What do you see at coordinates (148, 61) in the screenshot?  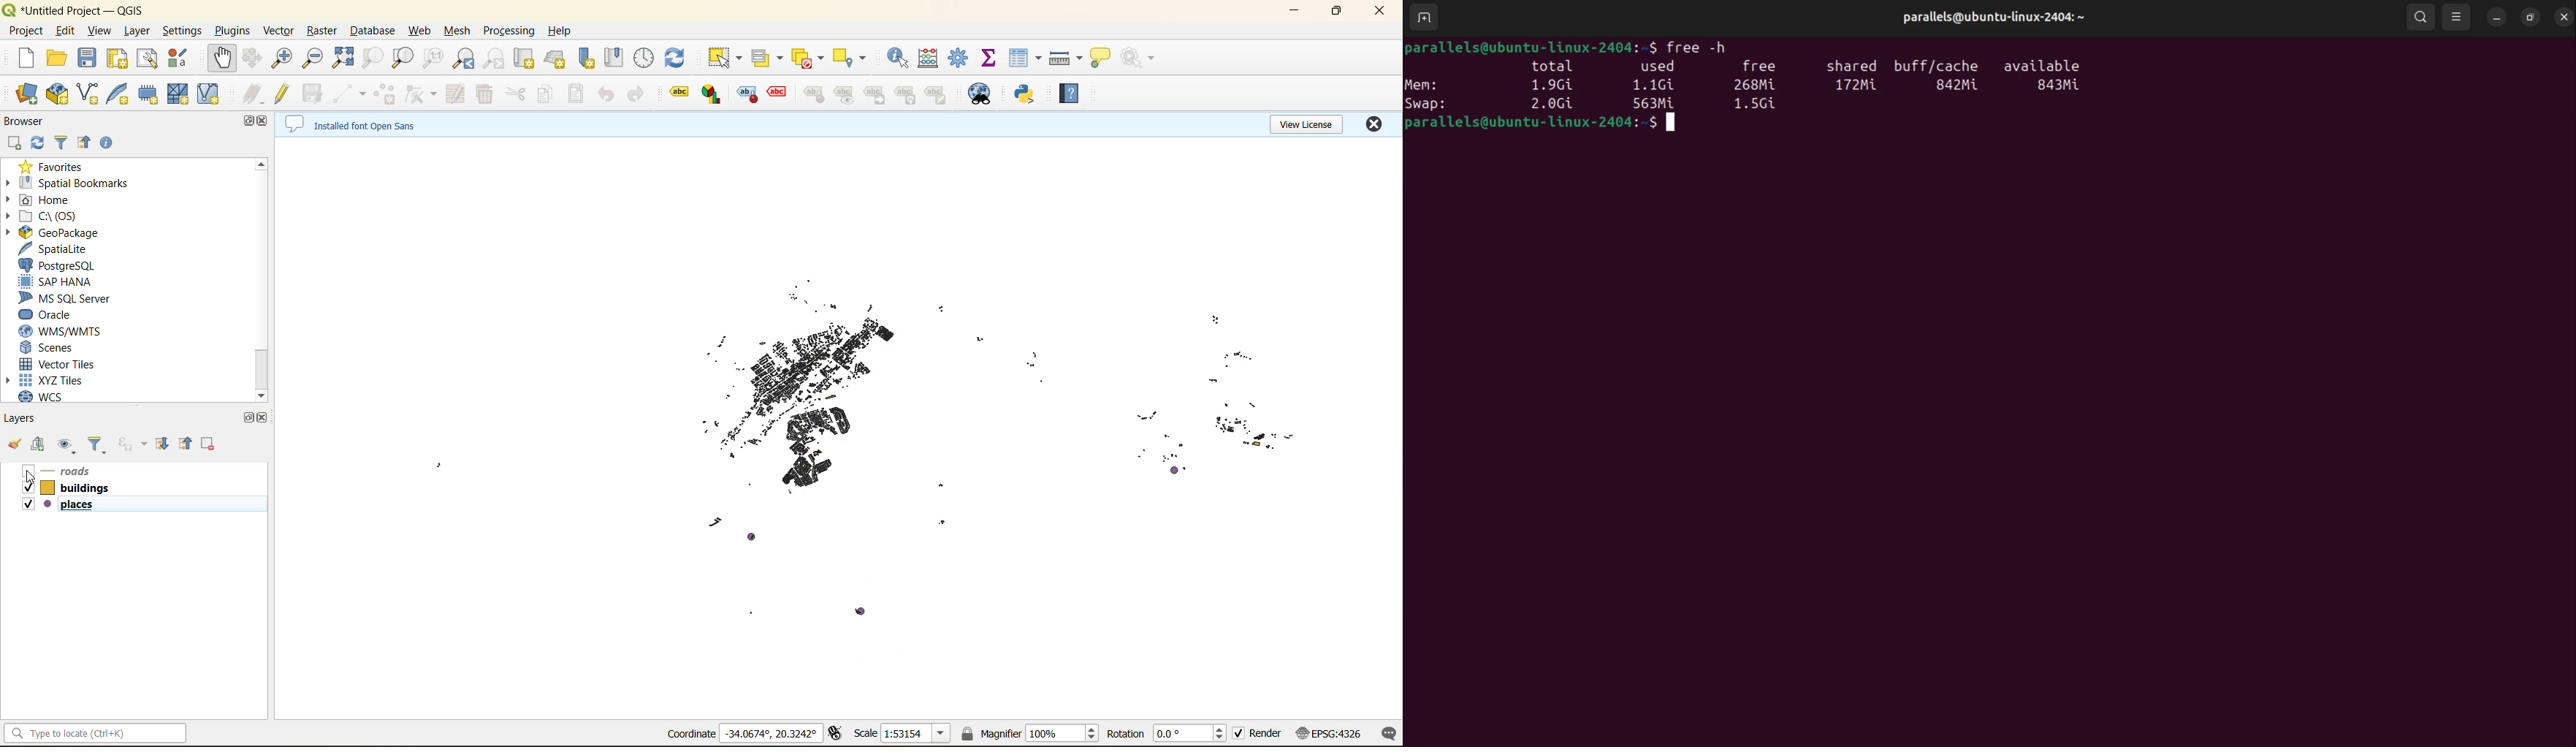 I see `show layout` at bounding box center [148, 61].